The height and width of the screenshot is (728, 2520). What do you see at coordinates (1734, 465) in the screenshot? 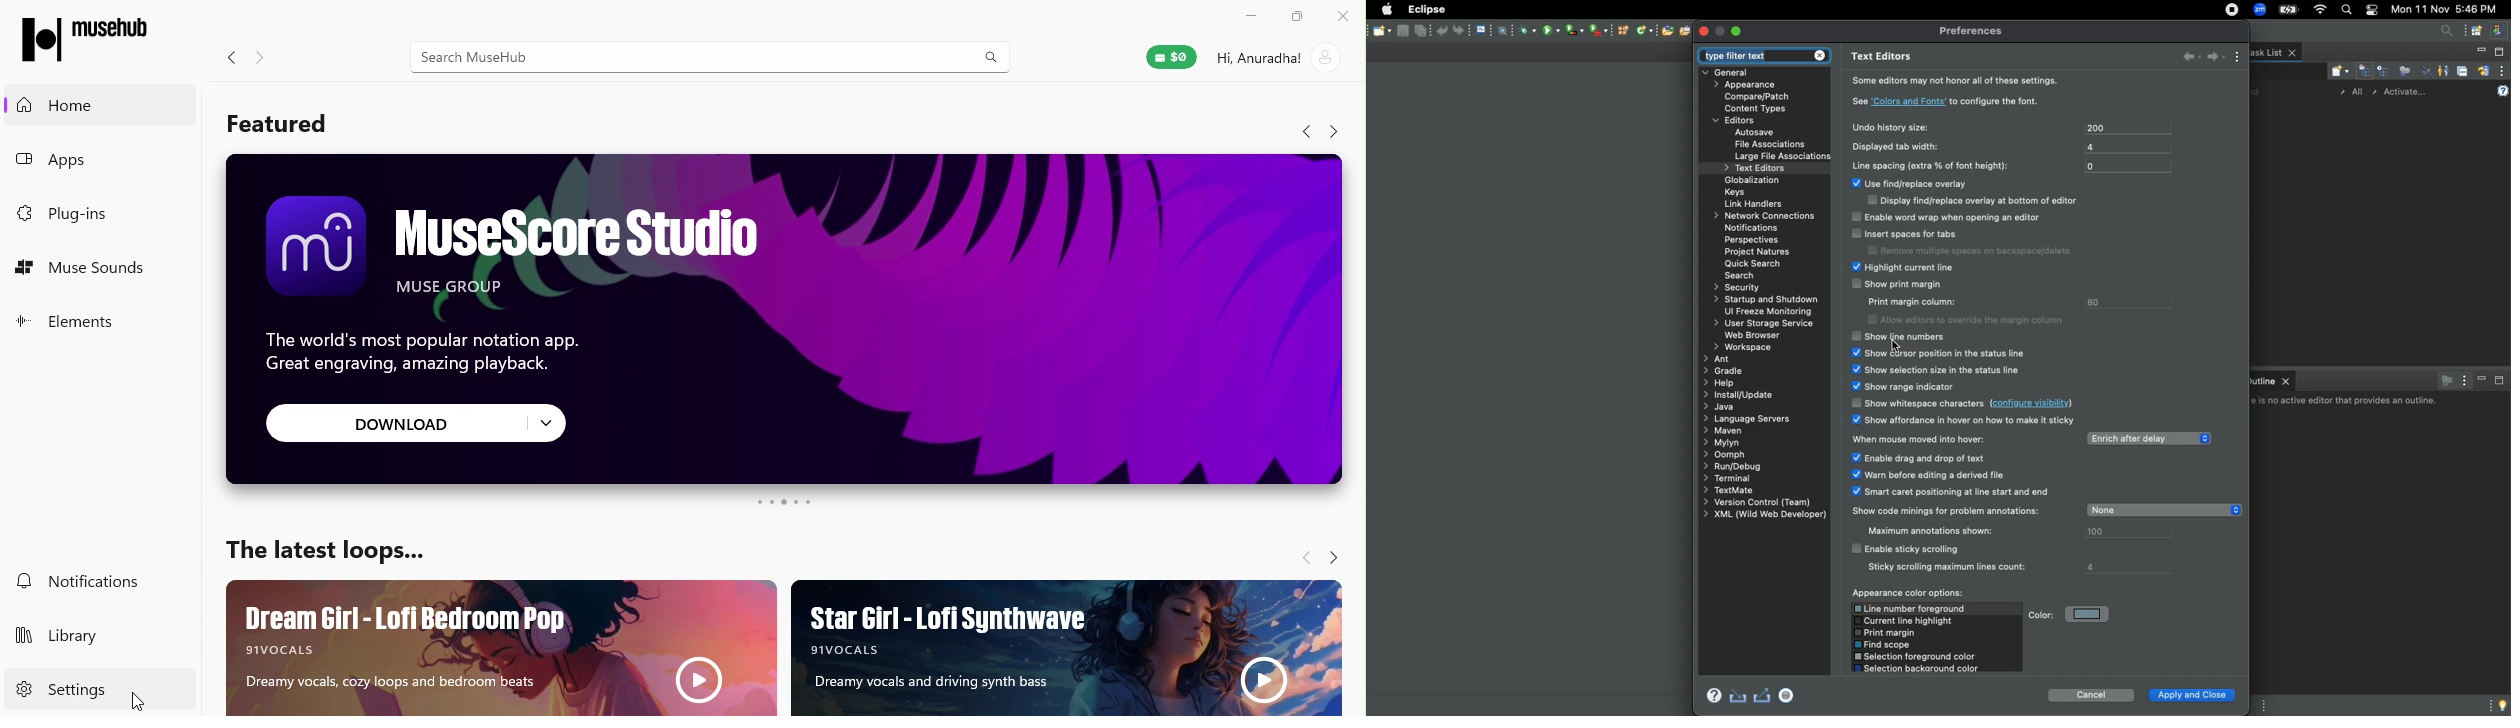
I see `Rury debug` at bounding box center [1734, 465].